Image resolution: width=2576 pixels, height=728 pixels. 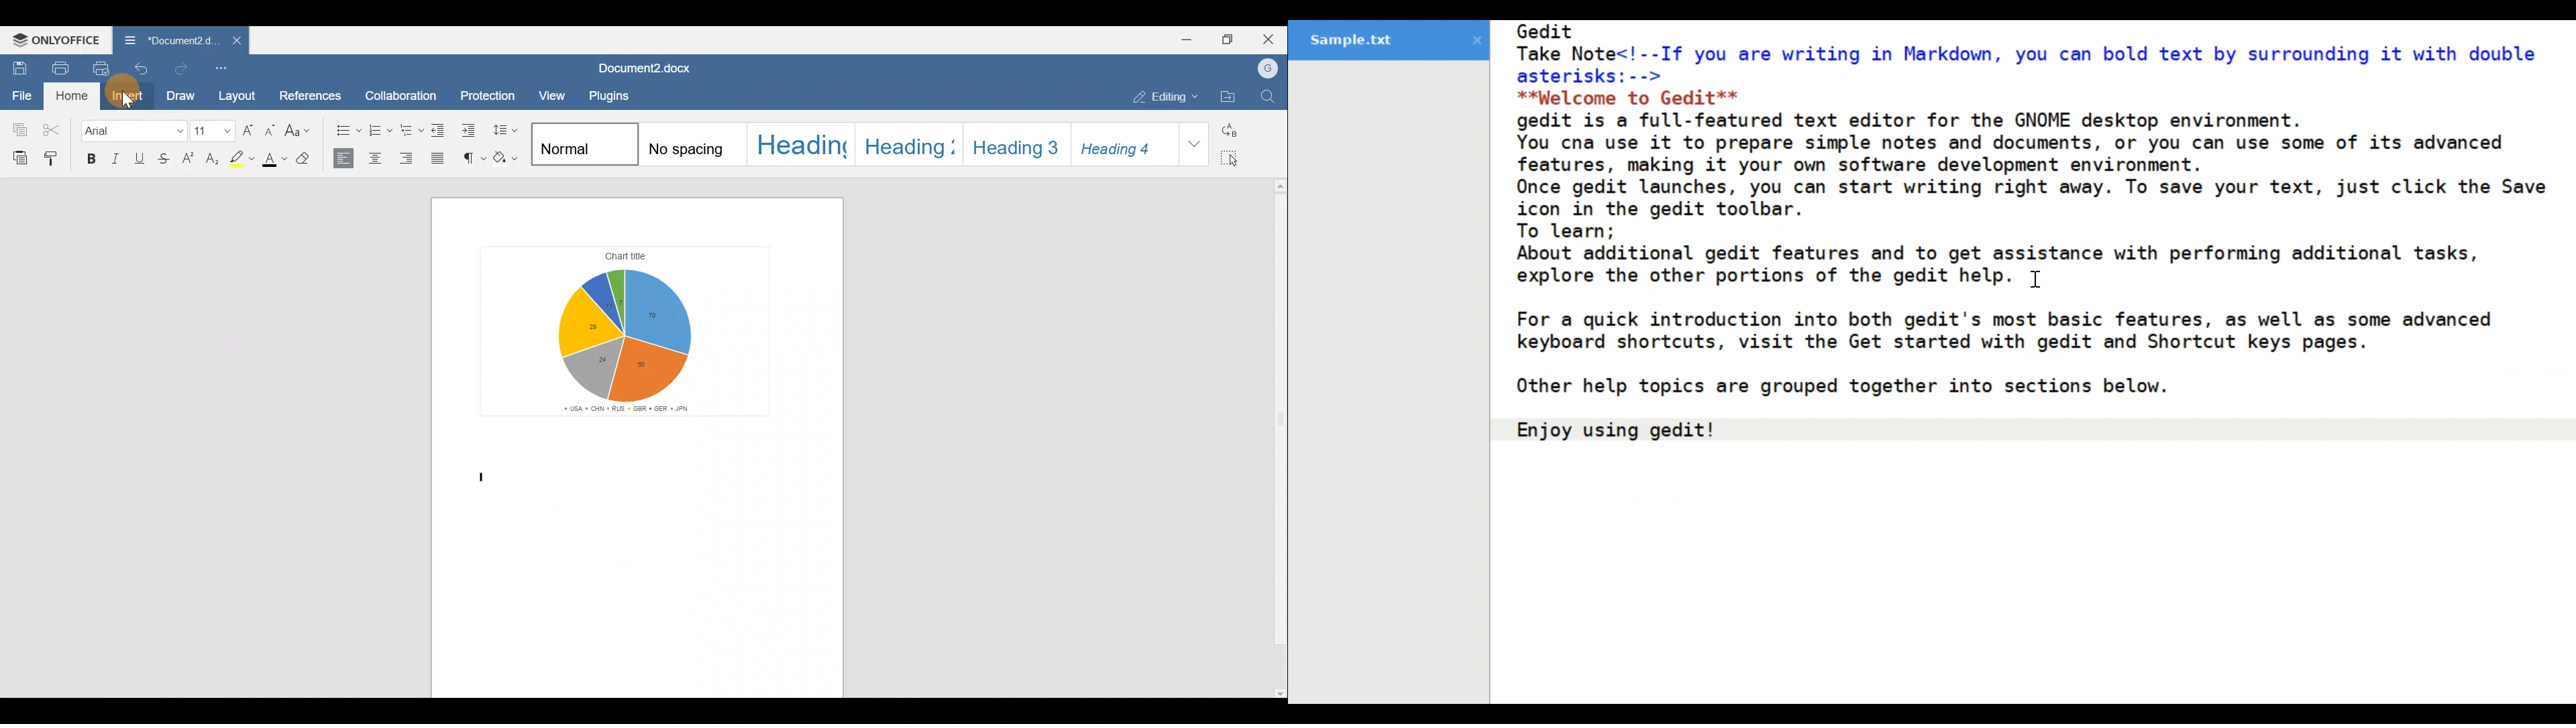 What do you see at coordinates (17, 66) in the screenshot?
I see `Save` at bounding box center [17, 66].